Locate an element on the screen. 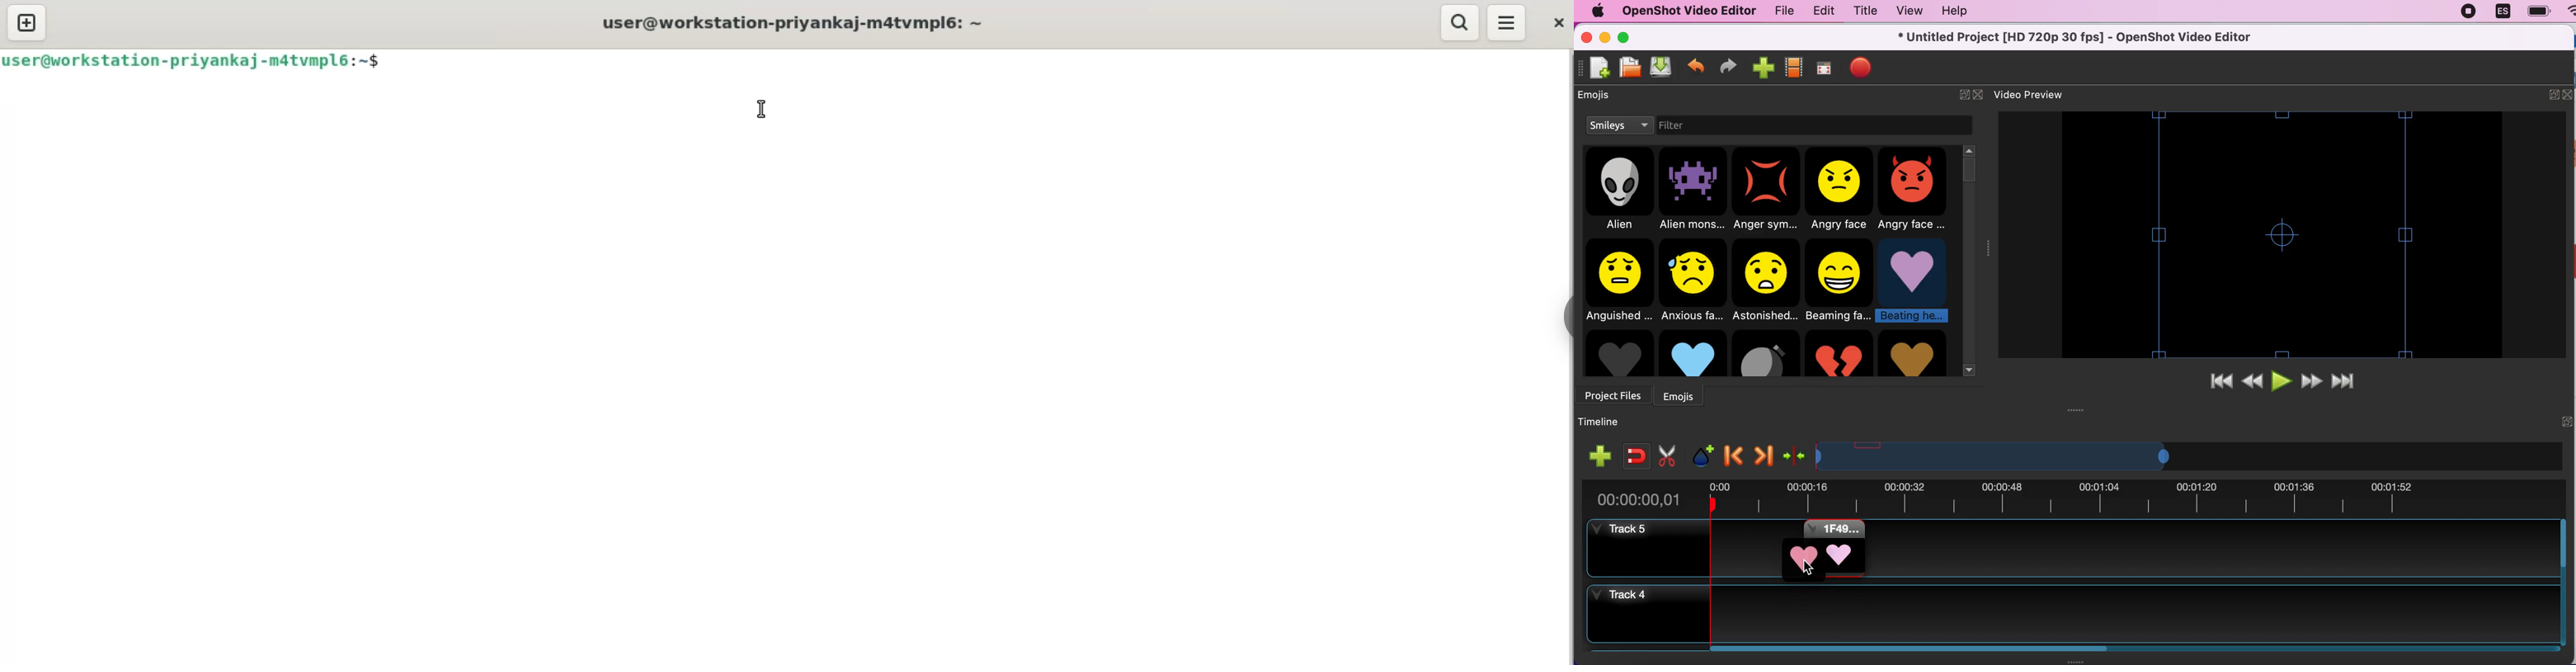 This screenshot has height=672, width=2576. maximize is located at coordinates (1626, 37).